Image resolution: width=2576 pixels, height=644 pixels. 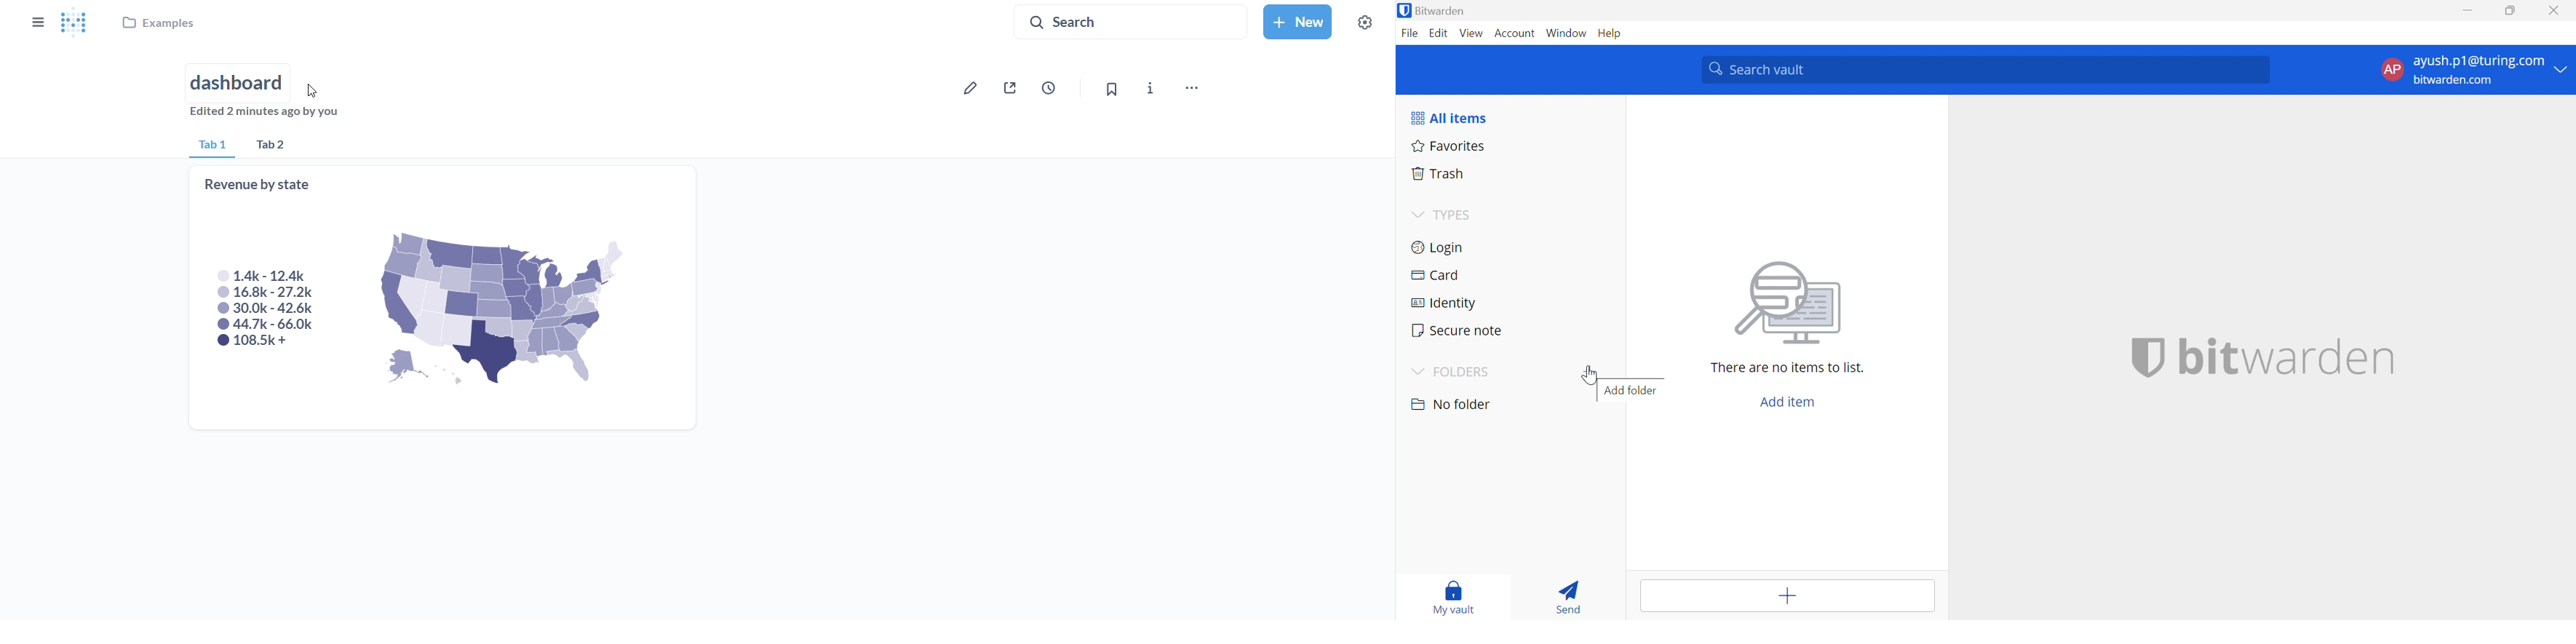 I want to click on File, so click(x=1410, y=31).